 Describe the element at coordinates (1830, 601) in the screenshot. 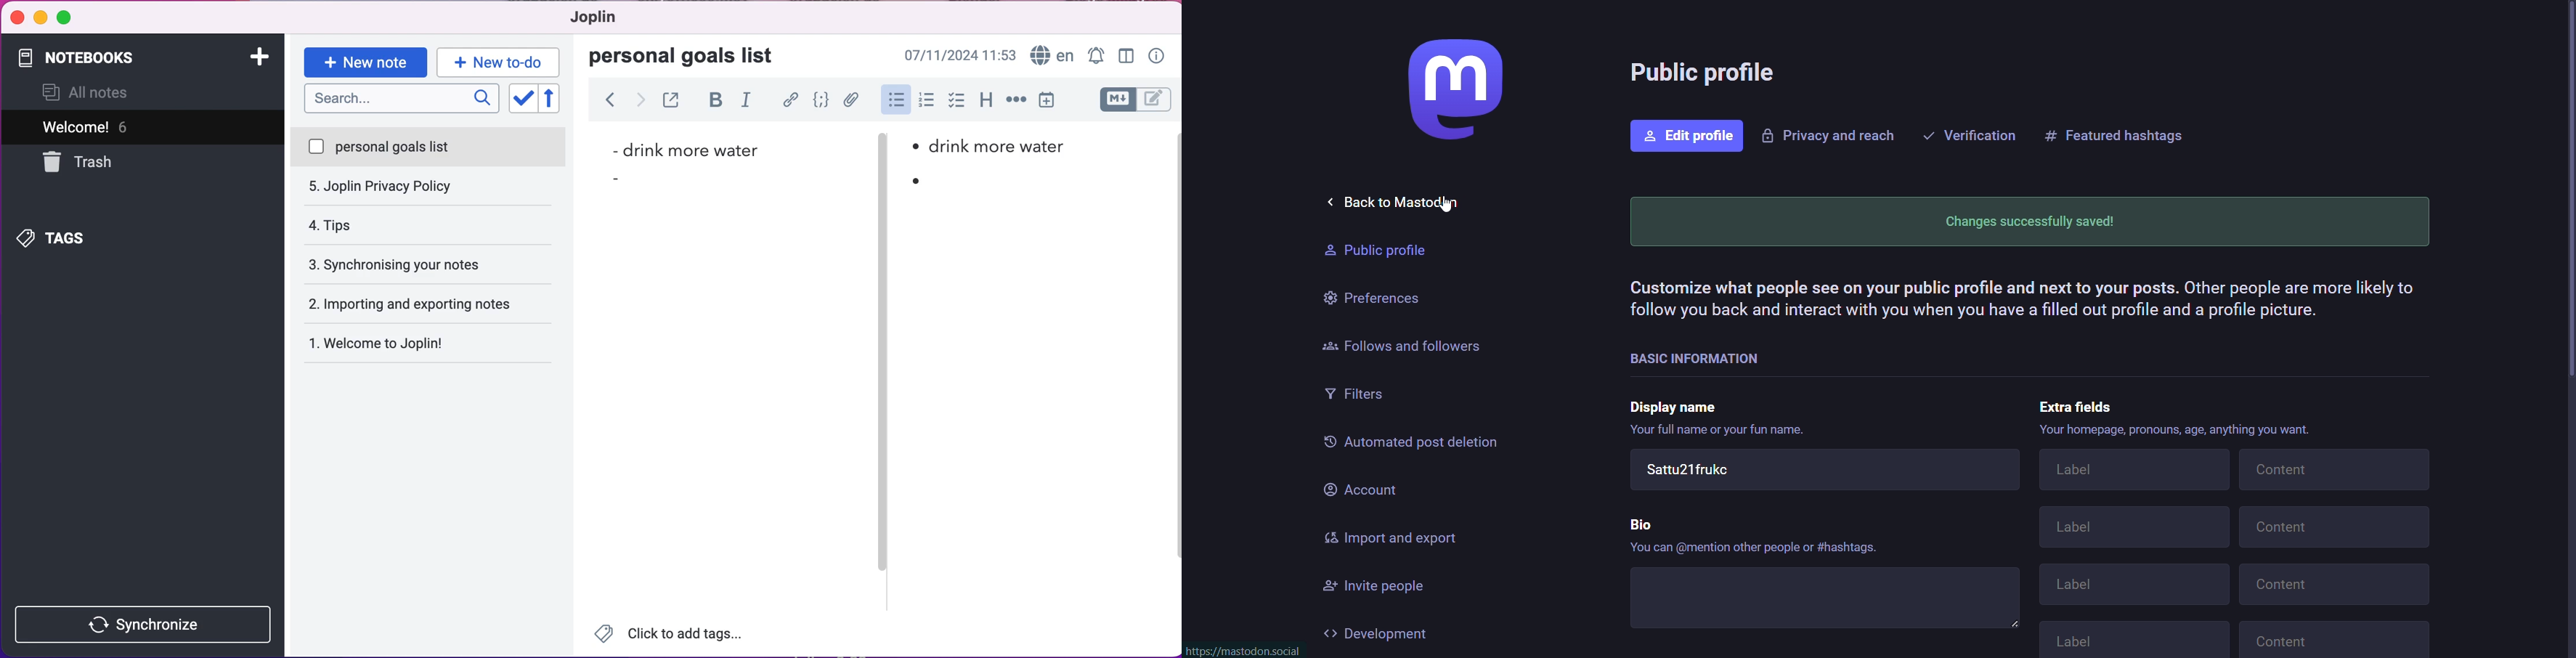

I see `write bio here` at that location.